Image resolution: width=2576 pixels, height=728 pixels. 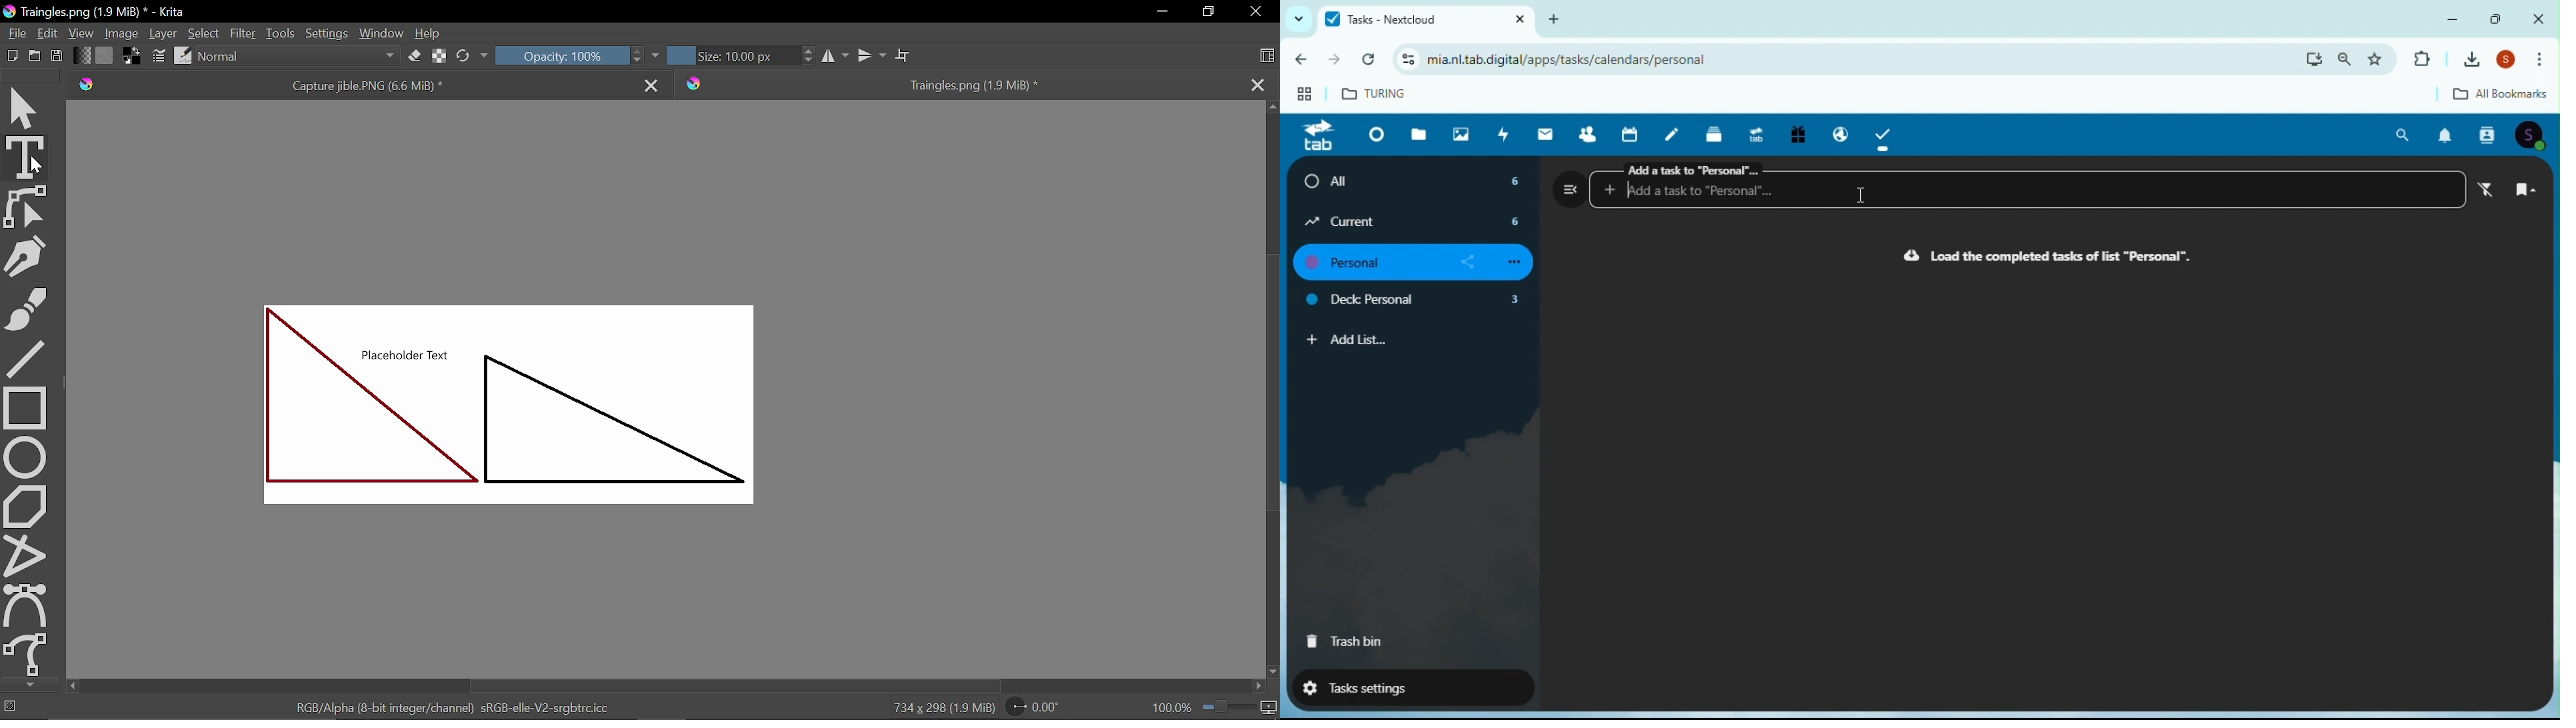 I want to click on Reload original preset, so click(x=462, y=56).